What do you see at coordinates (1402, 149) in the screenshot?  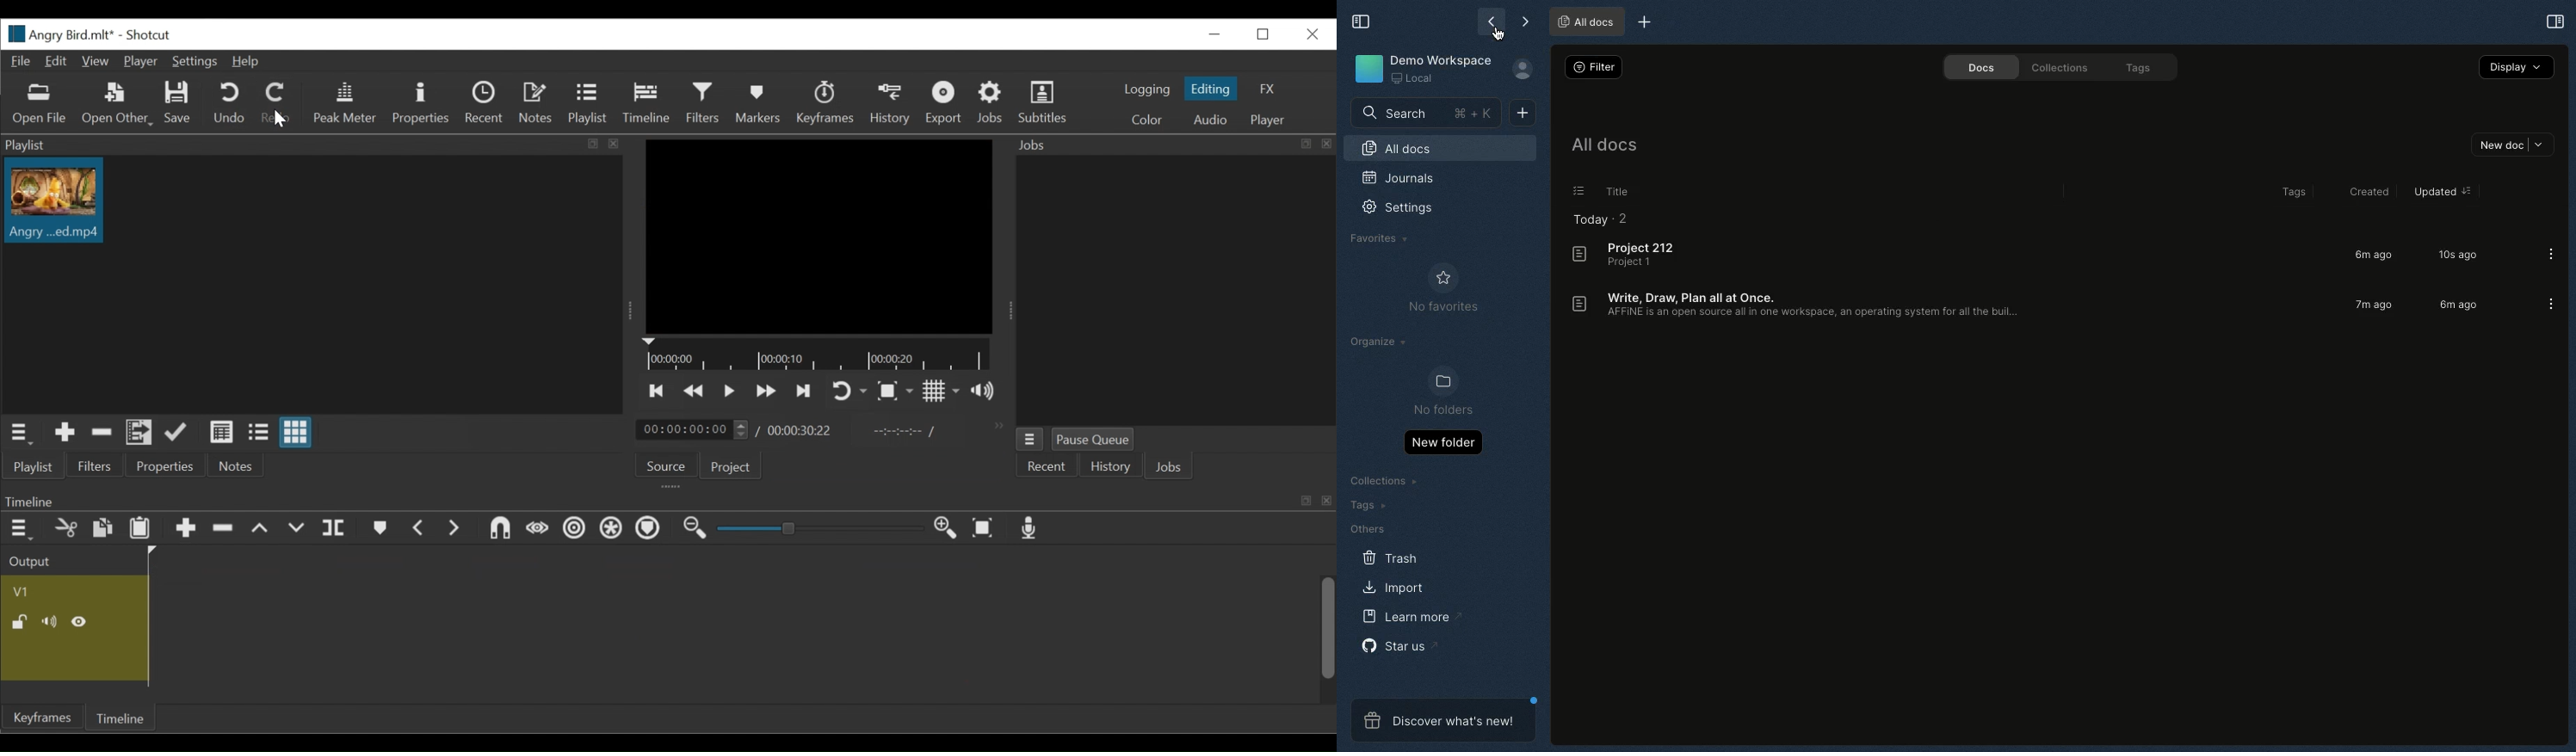 I see `All docs` at bounding box center [1402, 149].